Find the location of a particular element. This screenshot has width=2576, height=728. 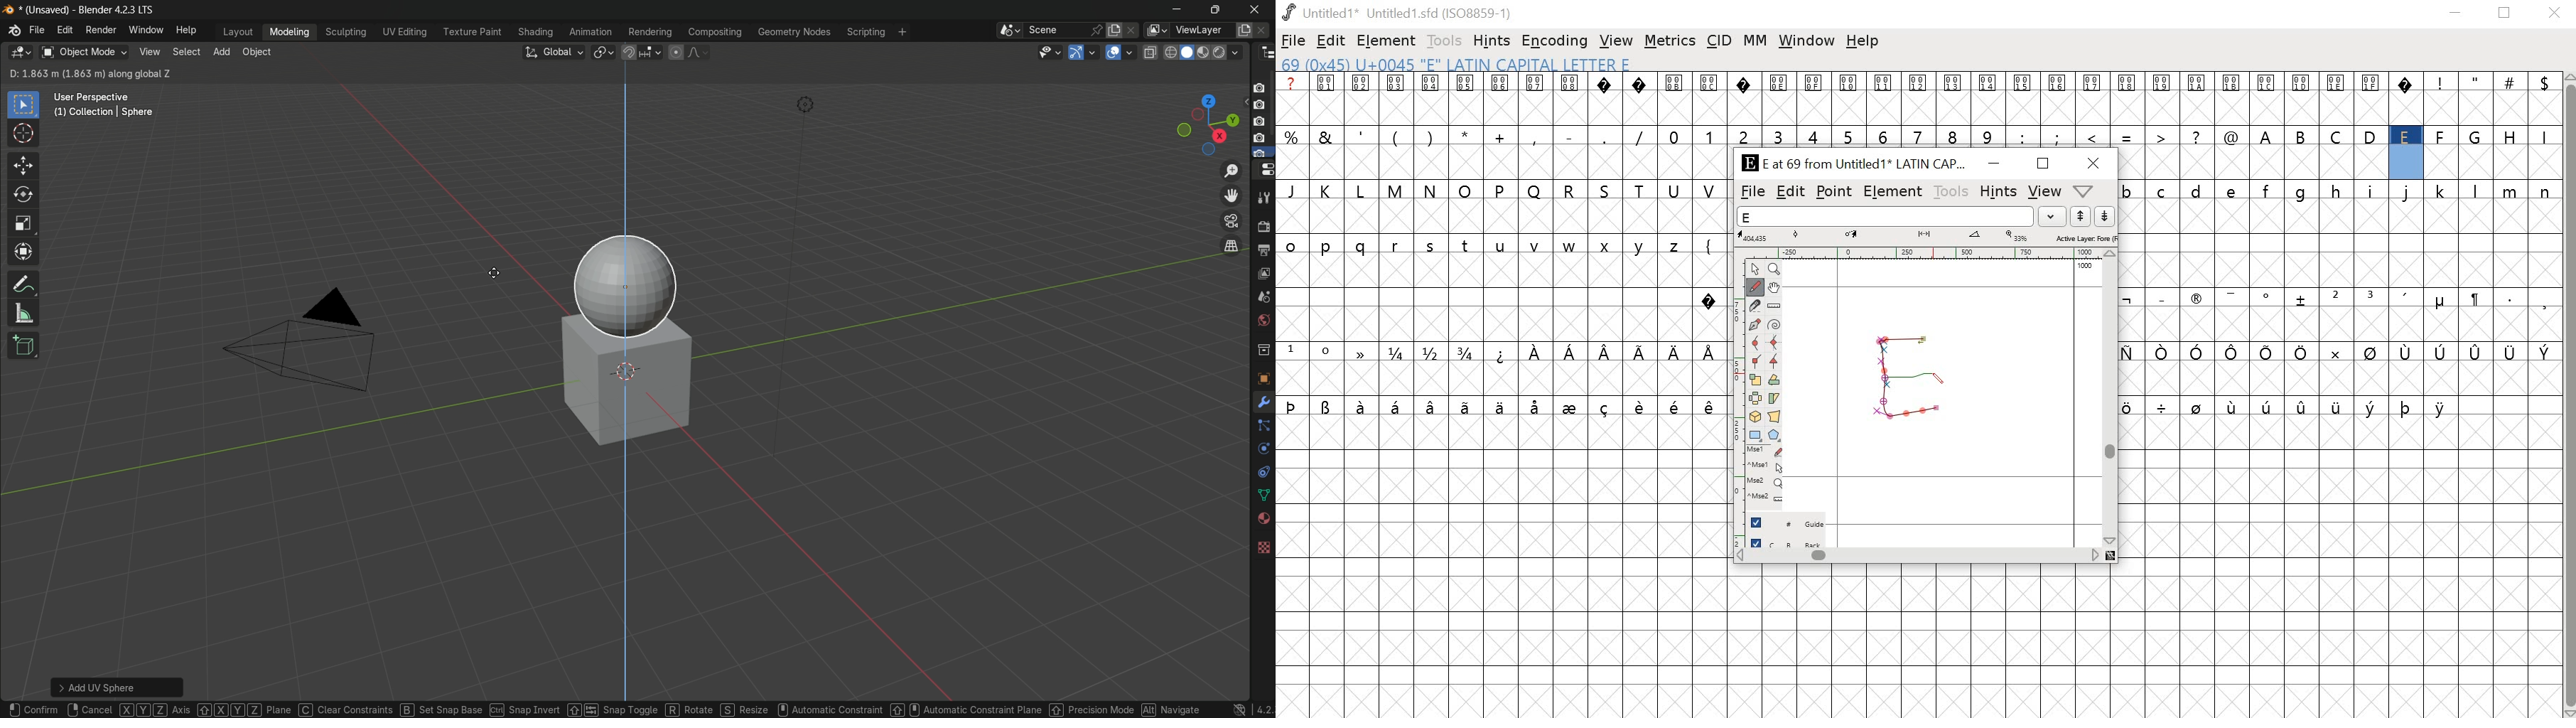

switch mode is located at coordinates (82, 52).